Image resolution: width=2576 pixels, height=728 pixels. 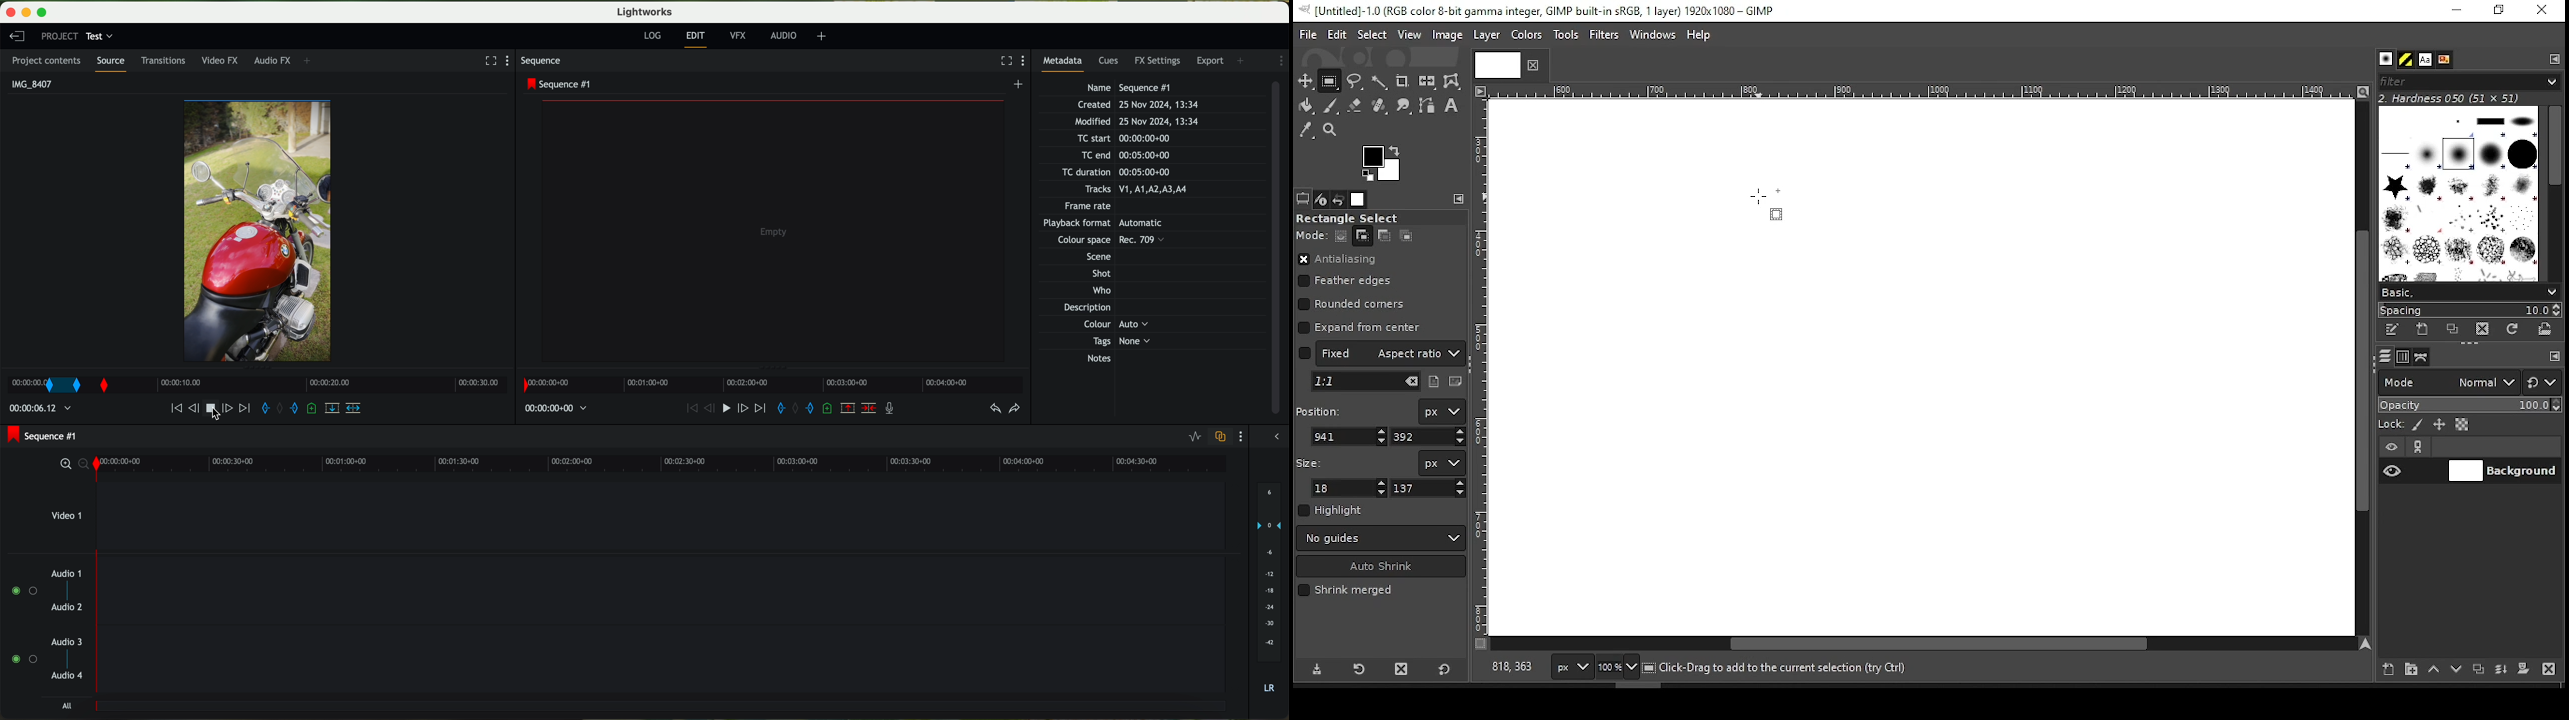 What do you see at coordinates (213, 408) in the screenshot?
I see ` play` at bounding box center [213, 408].